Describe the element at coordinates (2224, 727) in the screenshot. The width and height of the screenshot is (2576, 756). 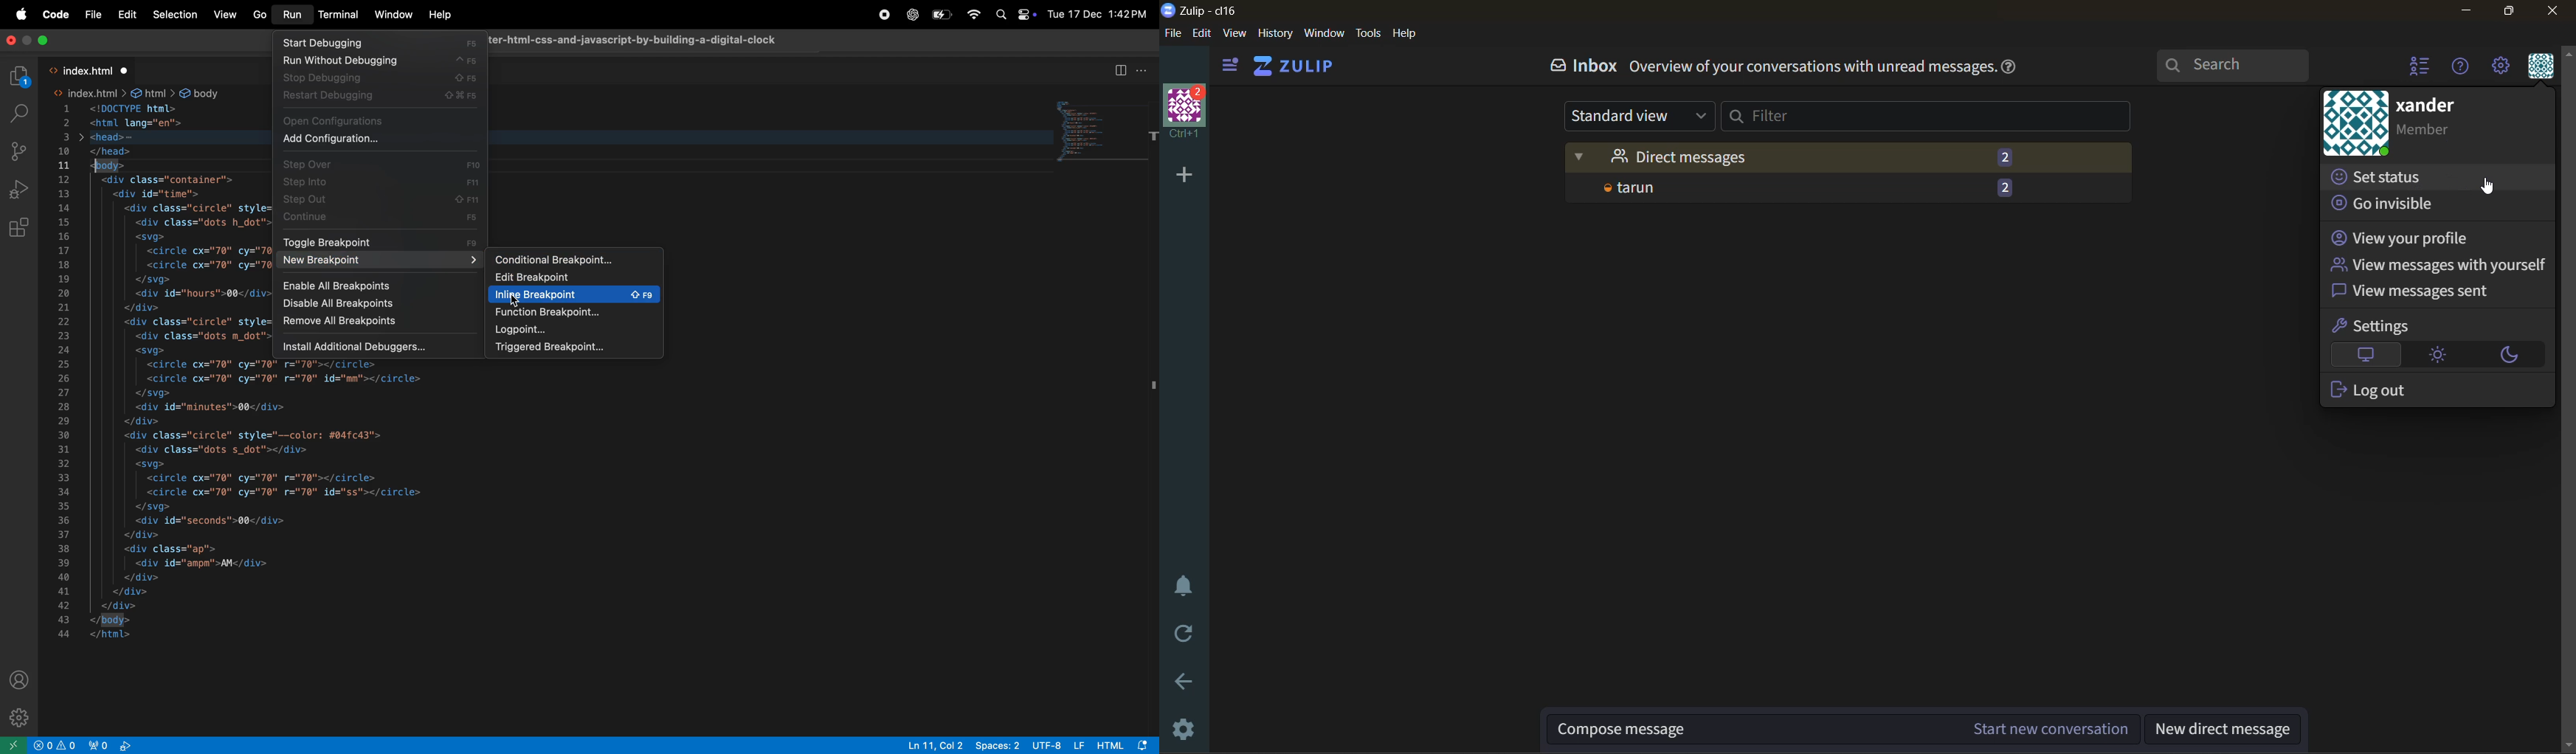
I see `new direct message` at that location.